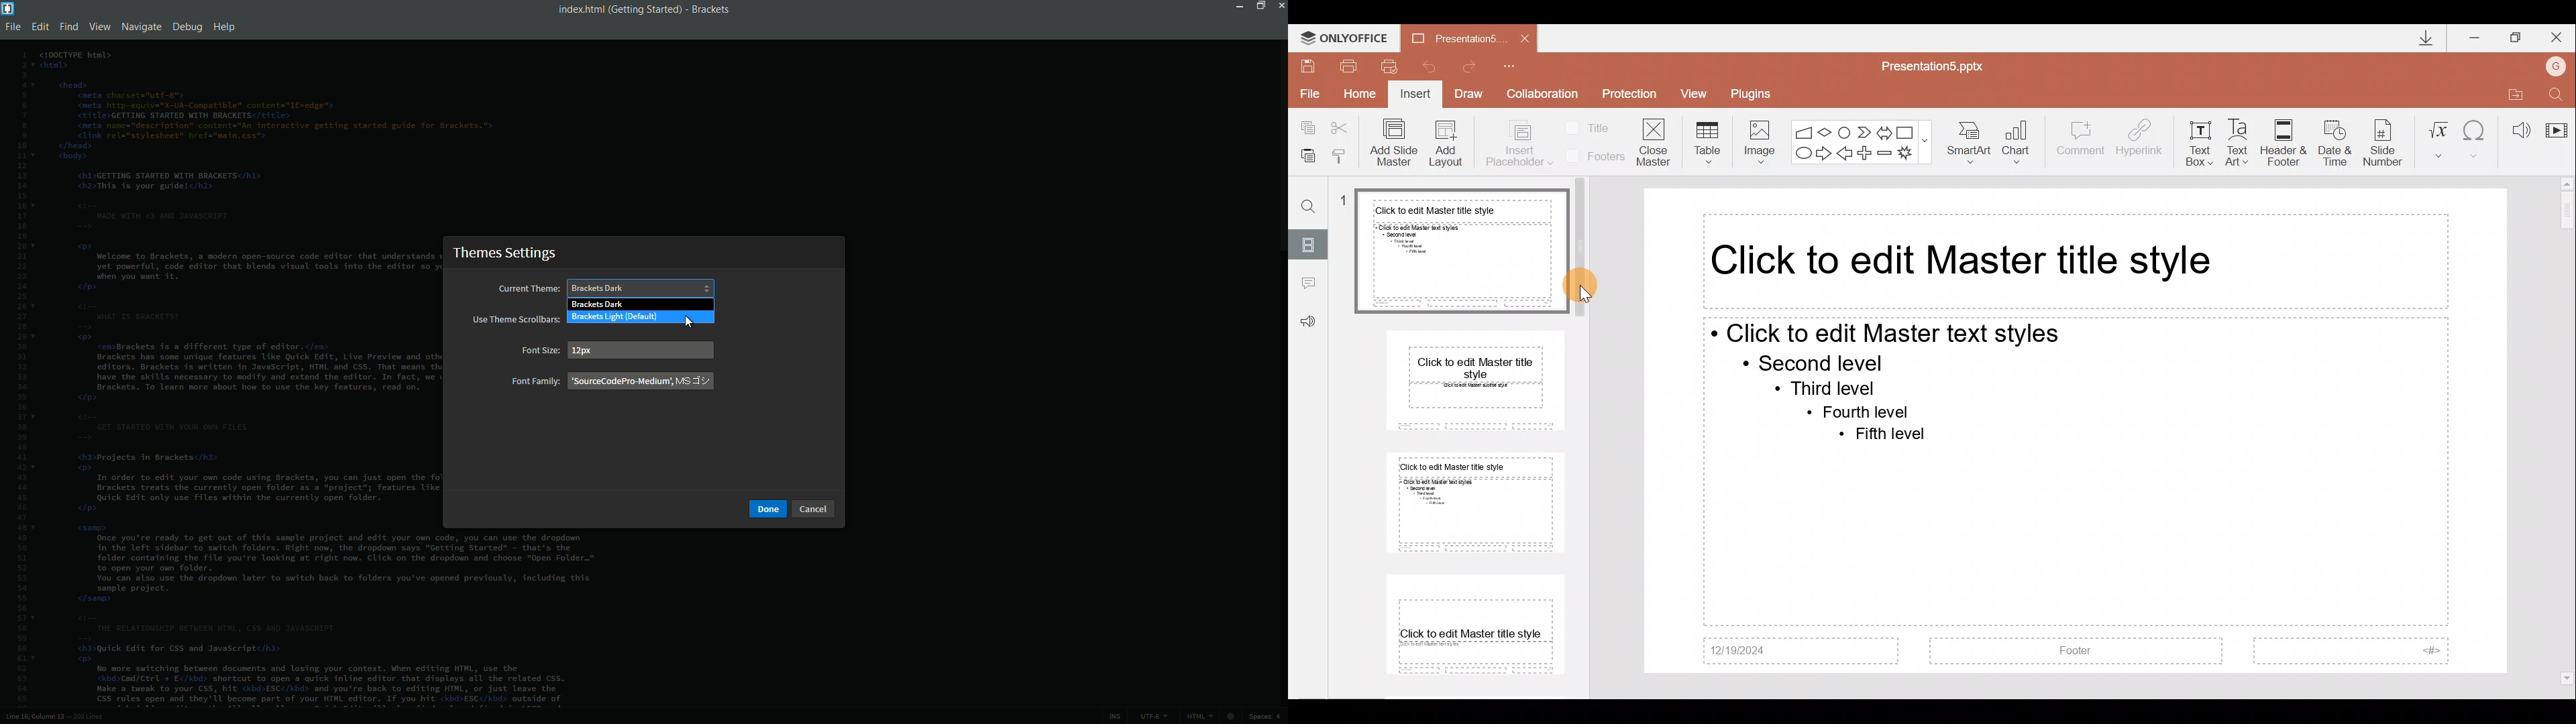 Image resolution: width=2576 pixels, height=728 pixels. I want to click on Header & footer, so click(2283, 142).